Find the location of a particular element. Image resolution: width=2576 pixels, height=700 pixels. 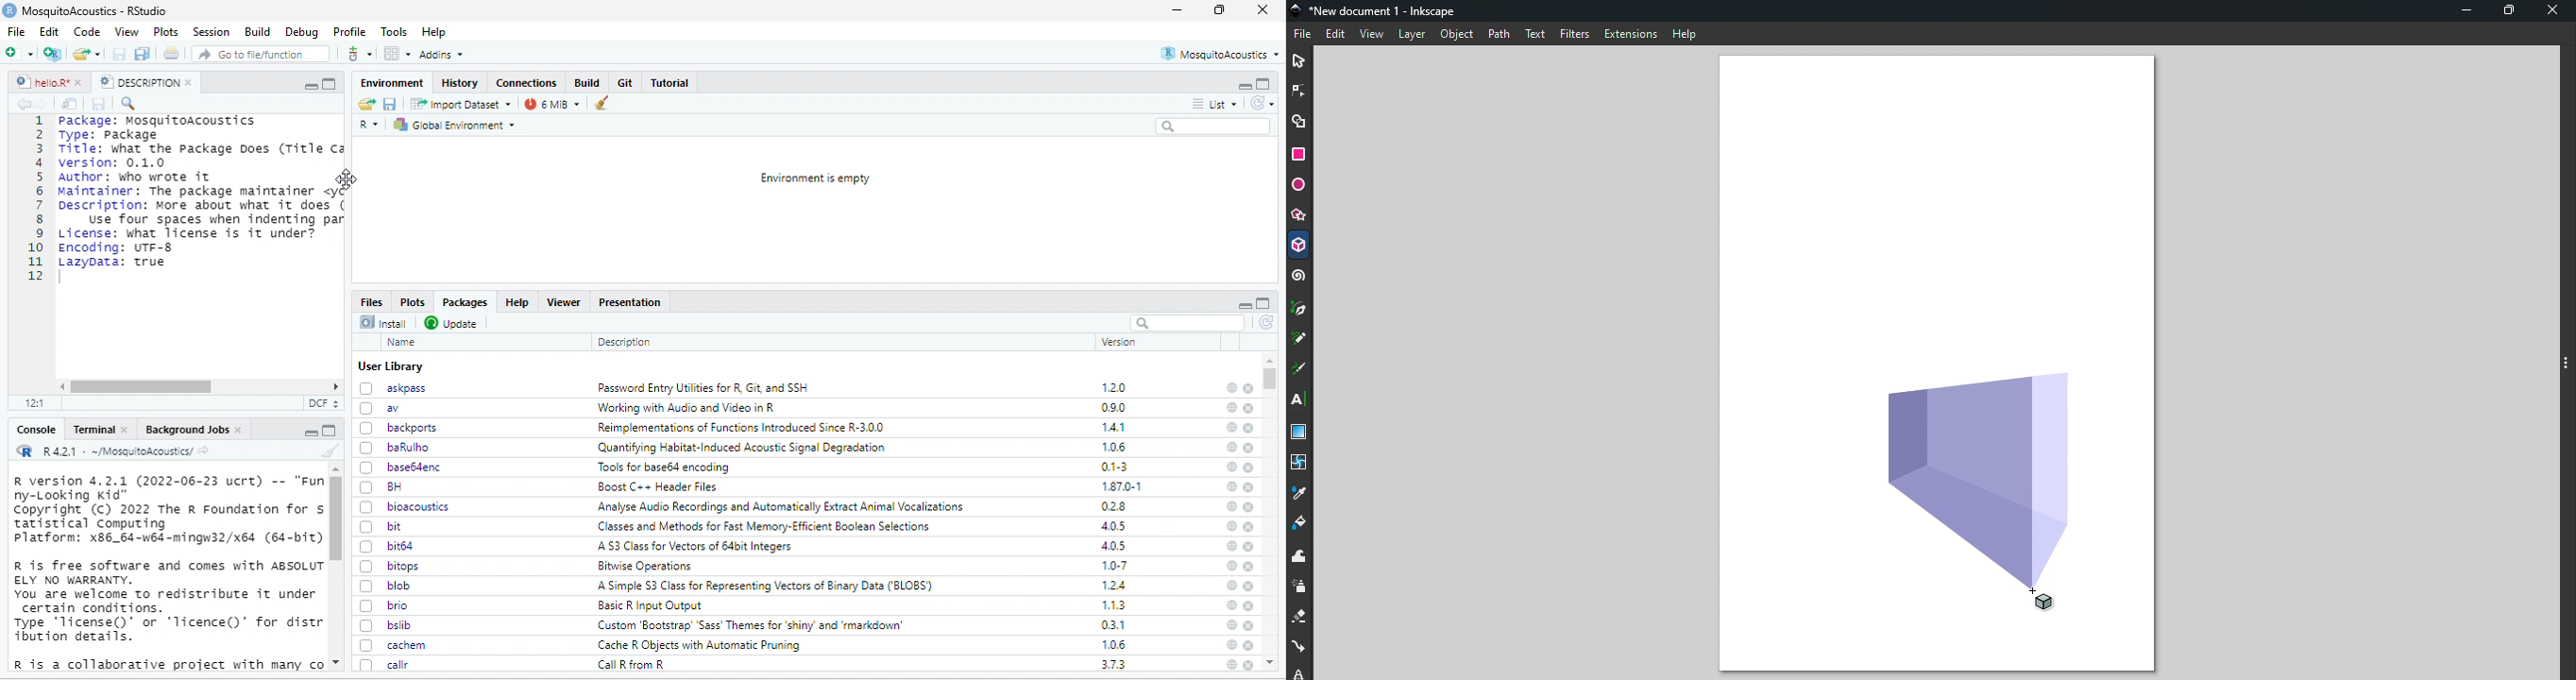

minimize is located at coordinates (1177, 9).